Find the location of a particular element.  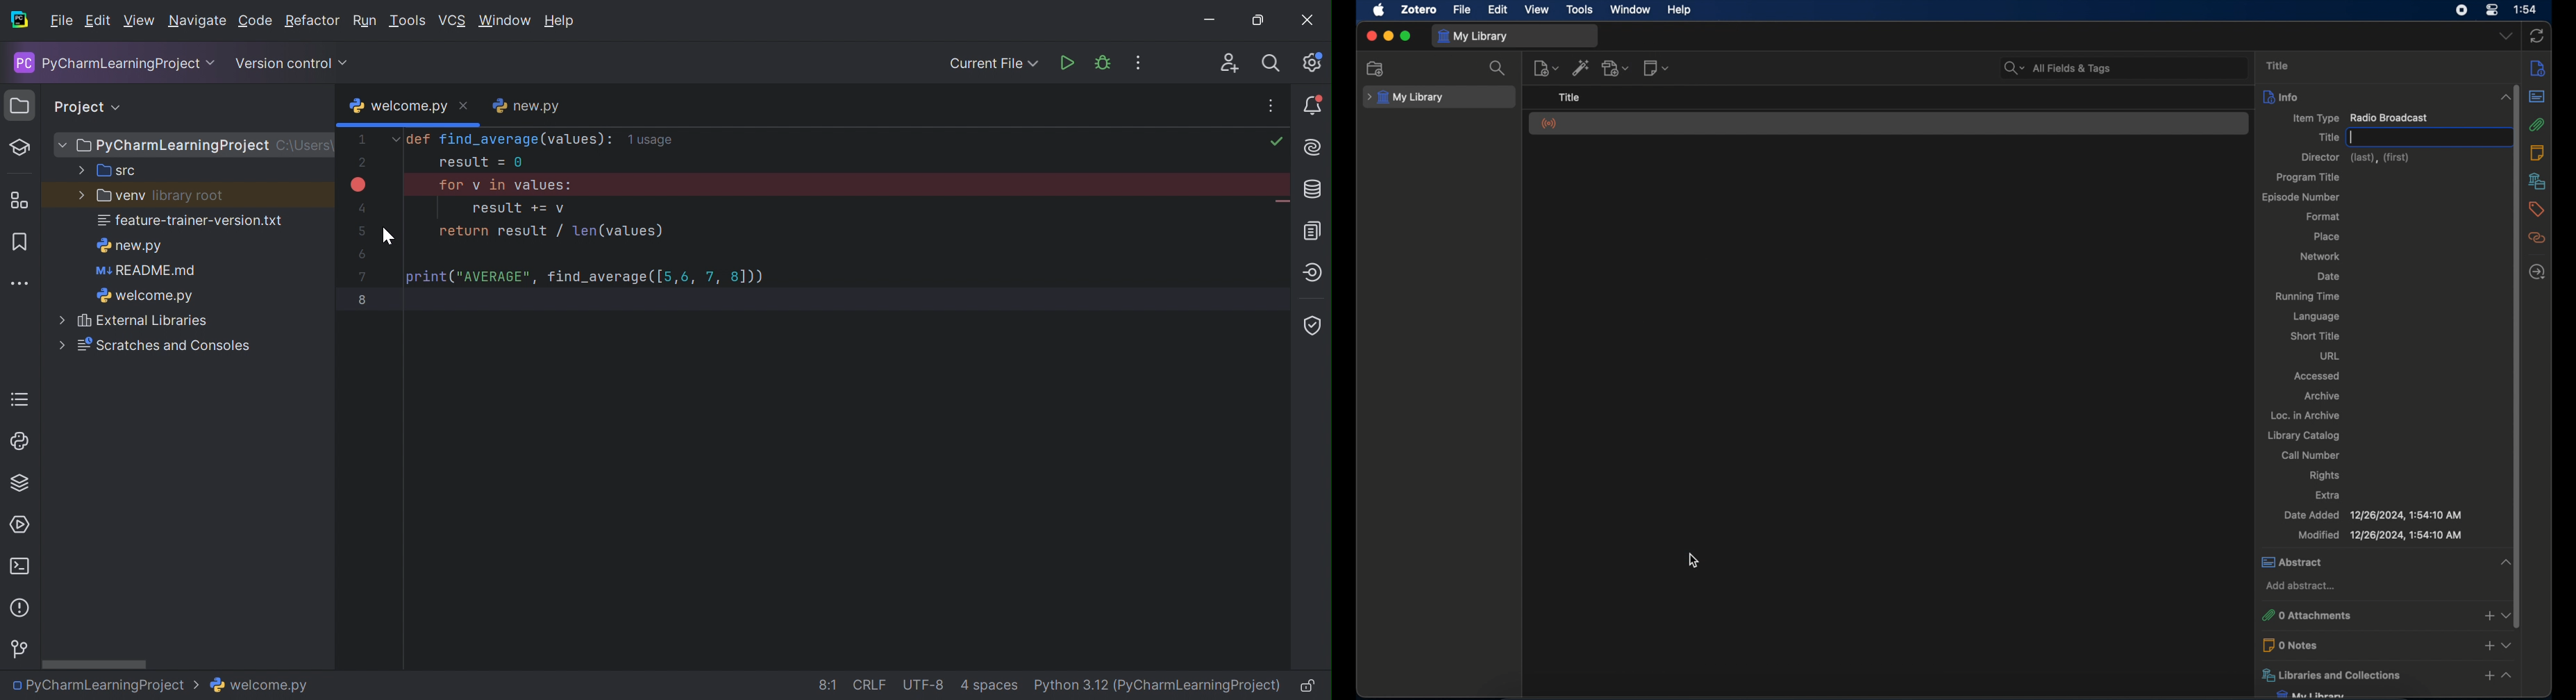

AI Assistant is located at coordinates (1312, 147).